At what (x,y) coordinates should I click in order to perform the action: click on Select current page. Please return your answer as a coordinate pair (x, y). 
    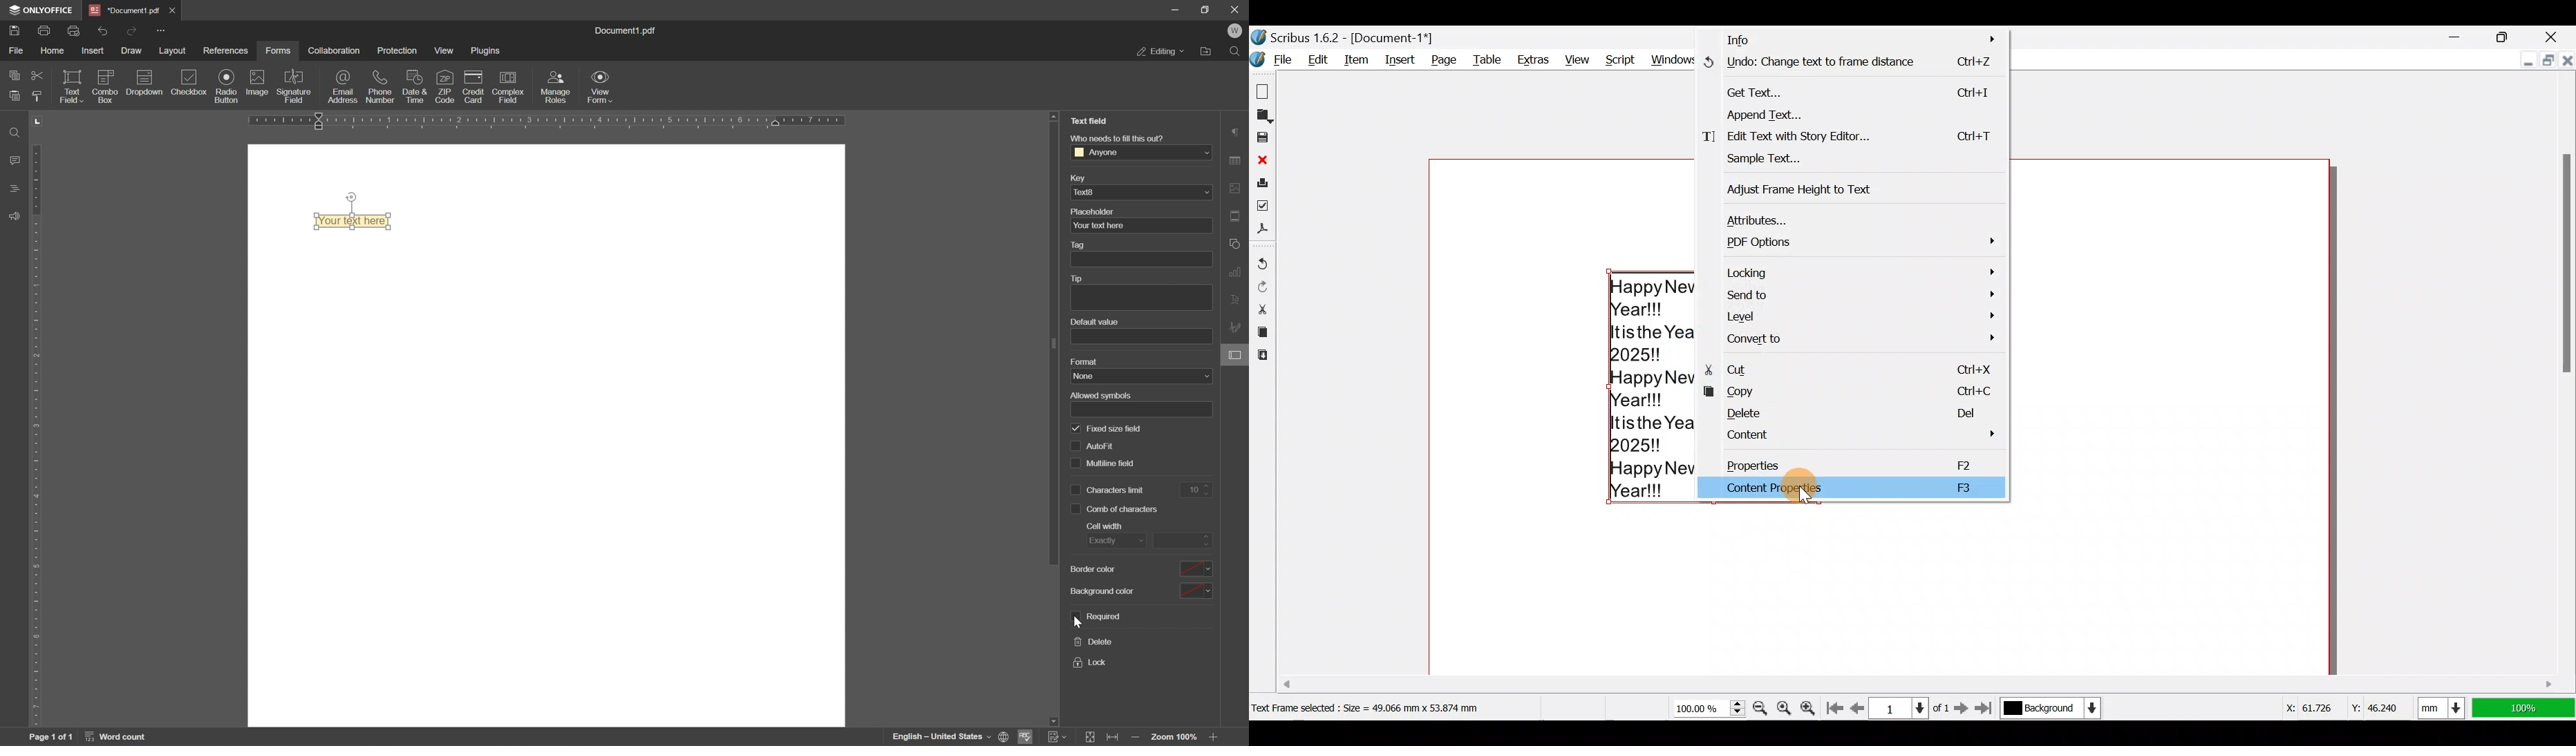
    Looking at the image, I should click on (1912, 706).